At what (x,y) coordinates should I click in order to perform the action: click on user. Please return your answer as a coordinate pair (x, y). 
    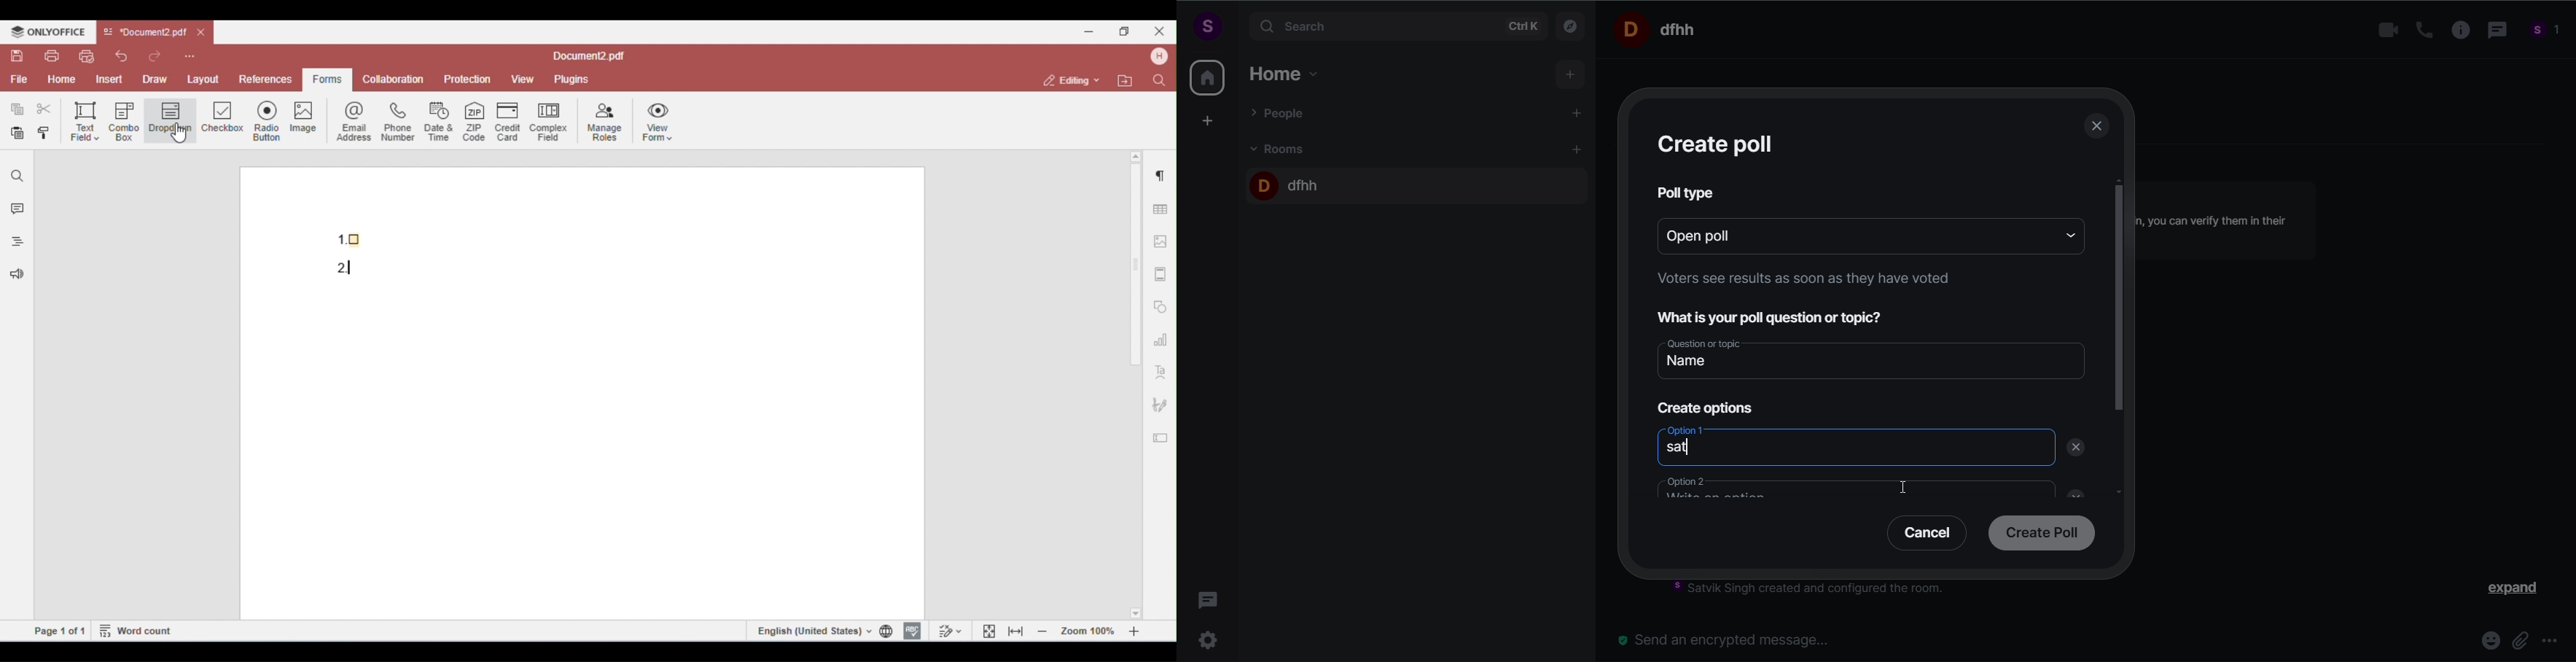
    Looking at the image, I should click on (1206, 26).